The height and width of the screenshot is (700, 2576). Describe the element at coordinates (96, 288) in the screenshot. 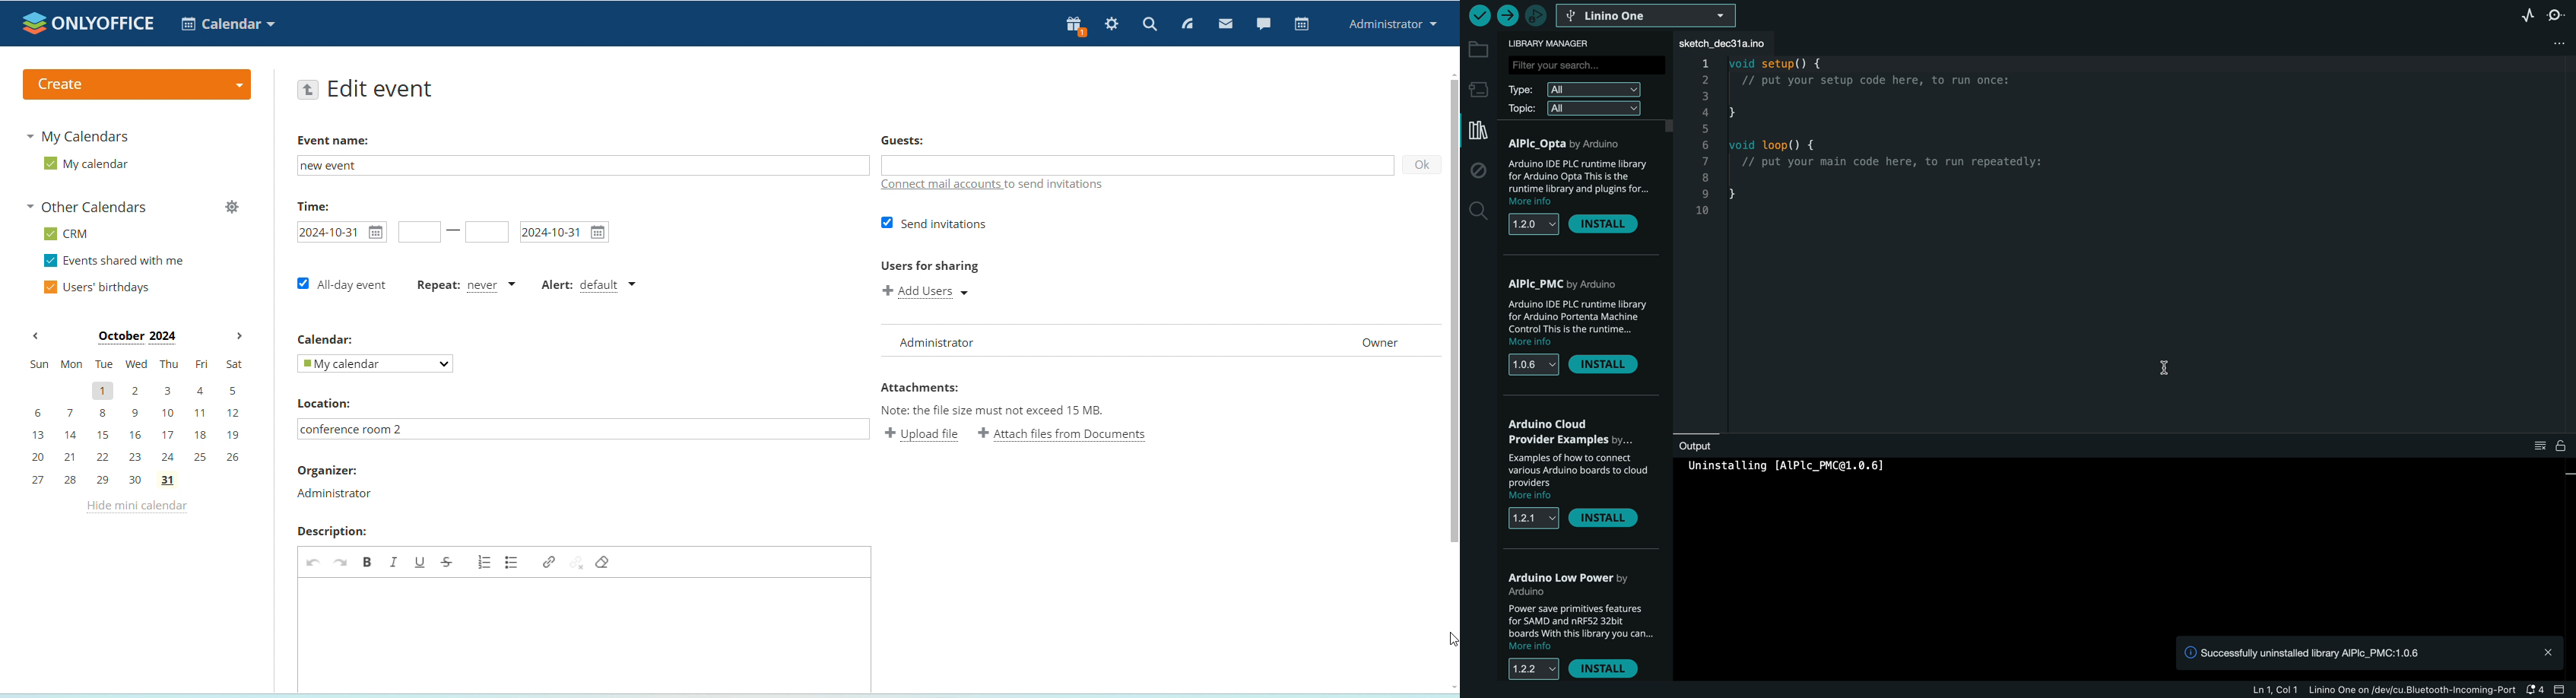

I see `users' birthdays` at that location.